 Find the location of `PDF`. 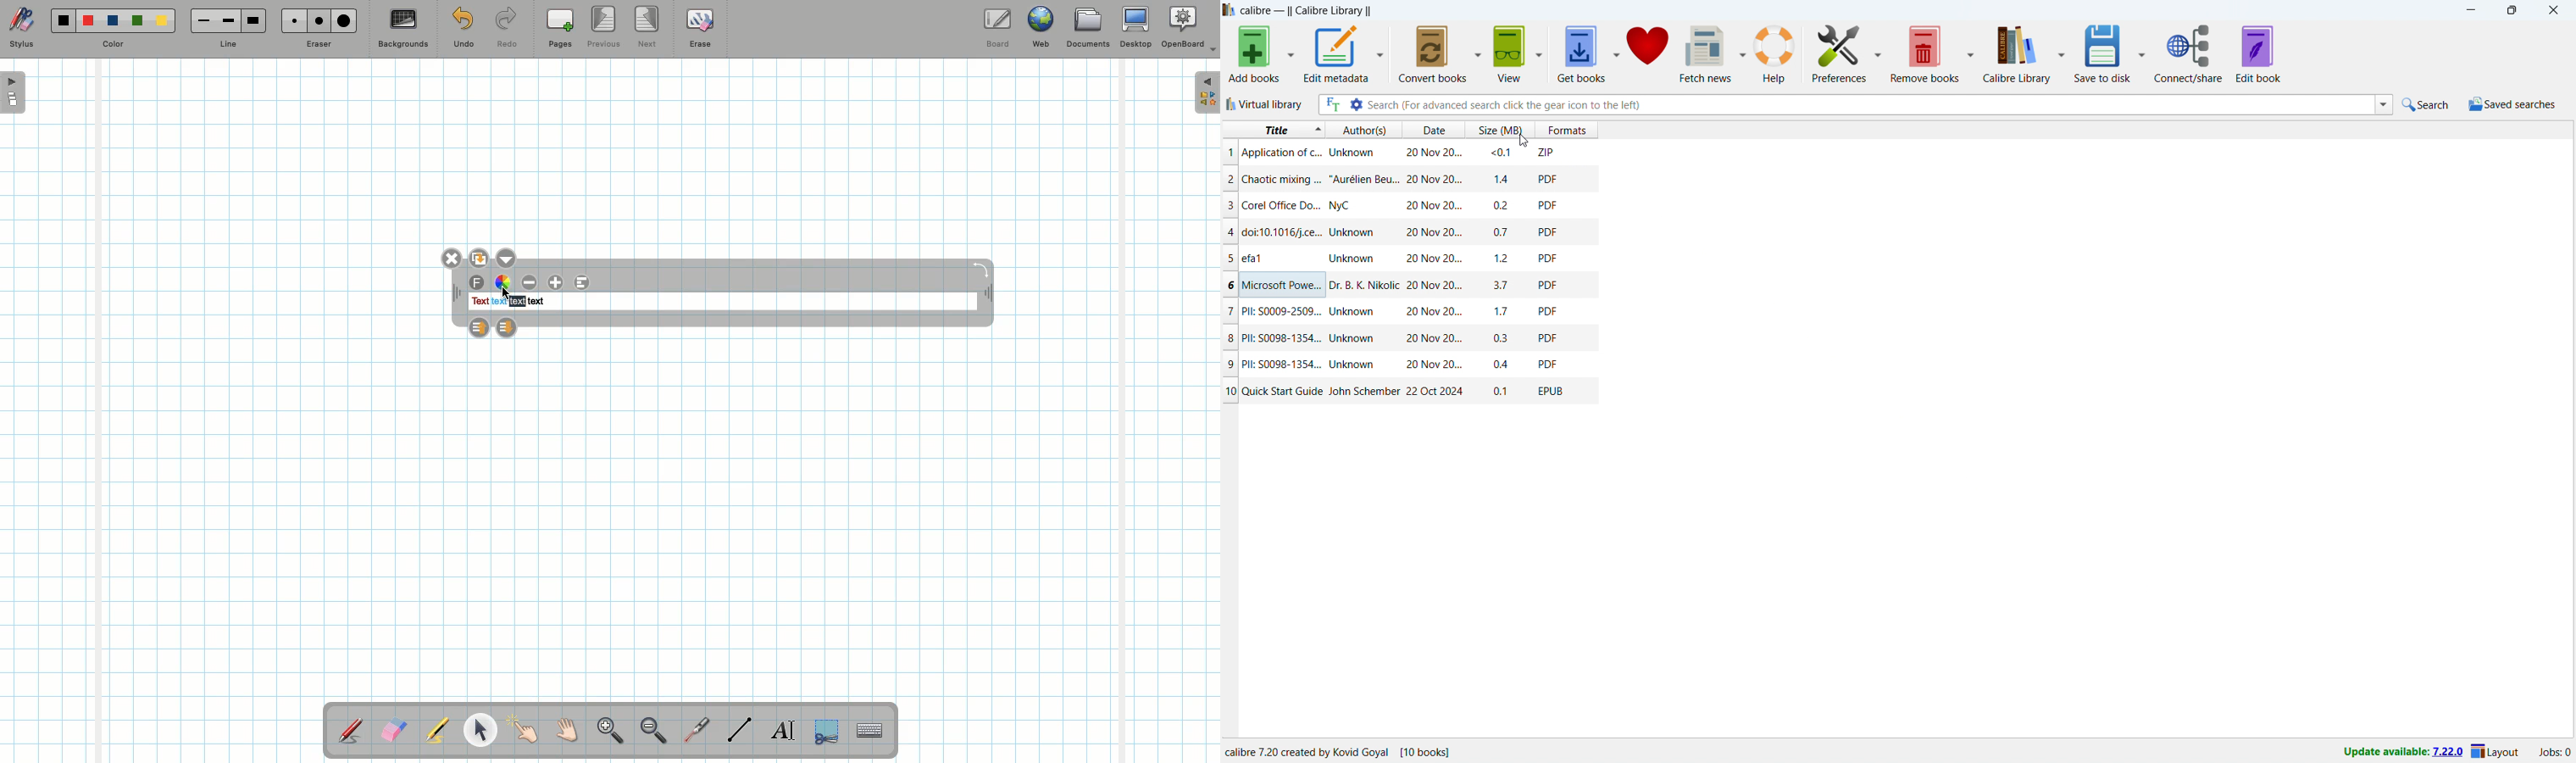

PDF is located at coordinates (1548, 258).